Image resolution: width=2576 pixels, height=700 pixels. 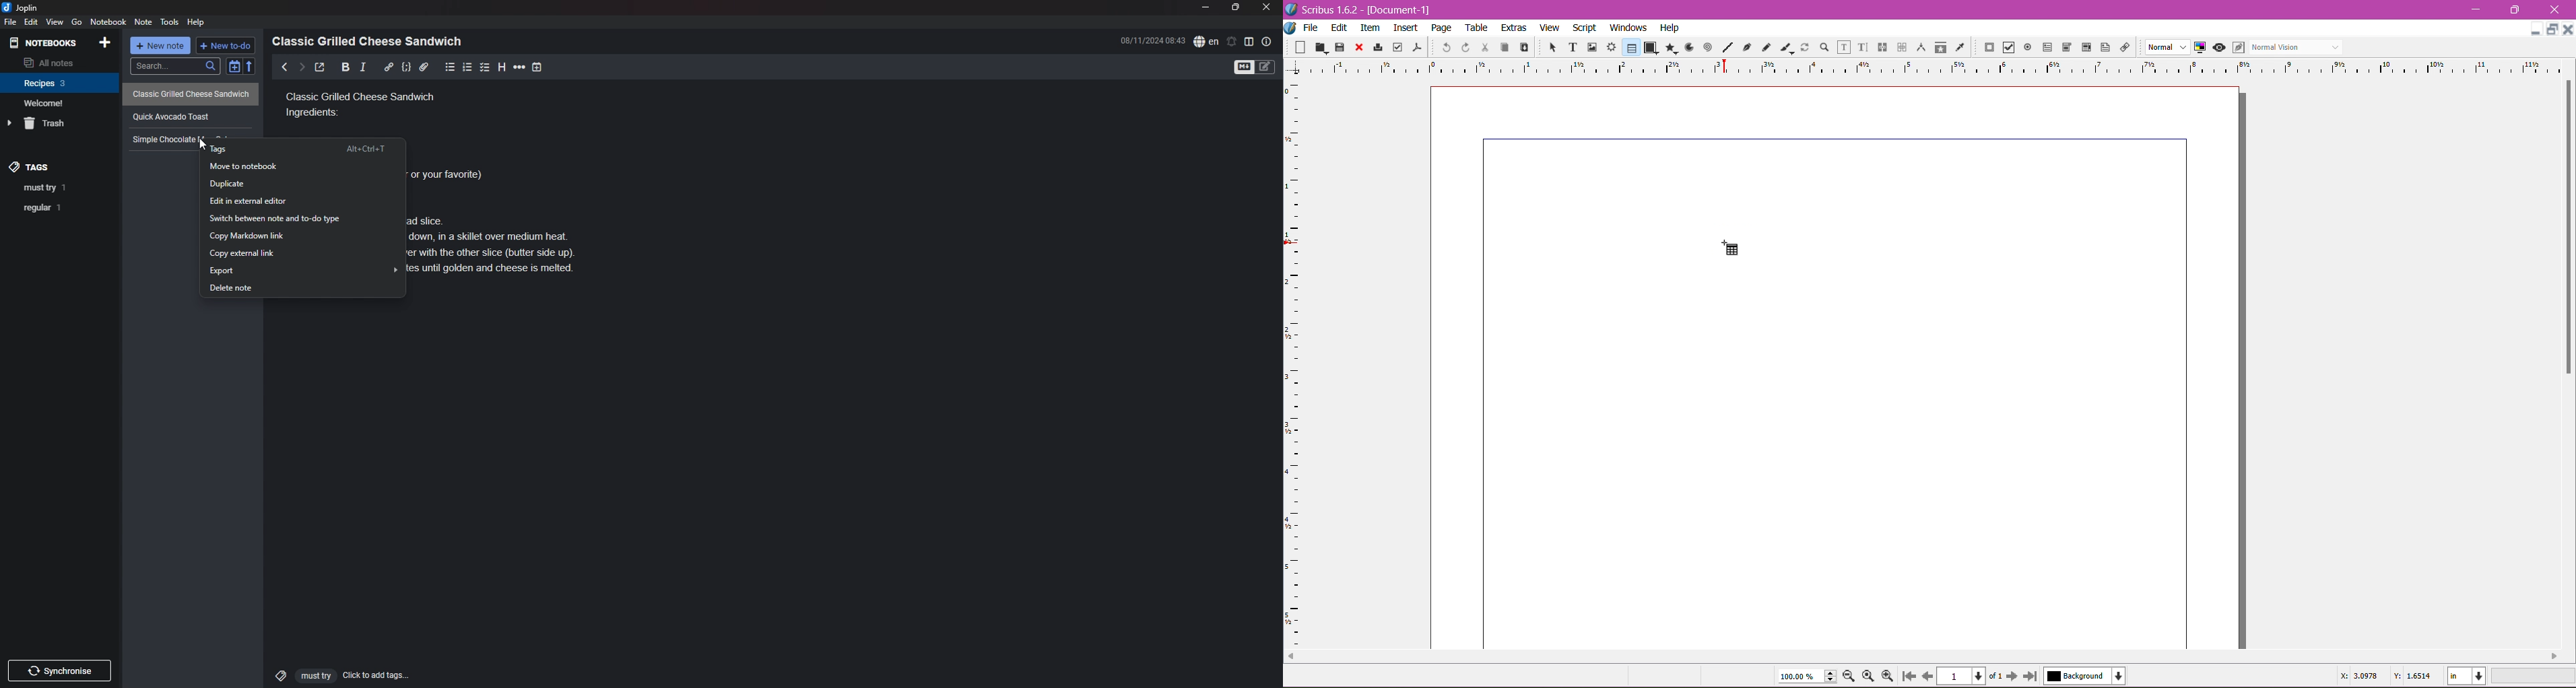 I want to click on tag, so click(x=61, y=208).